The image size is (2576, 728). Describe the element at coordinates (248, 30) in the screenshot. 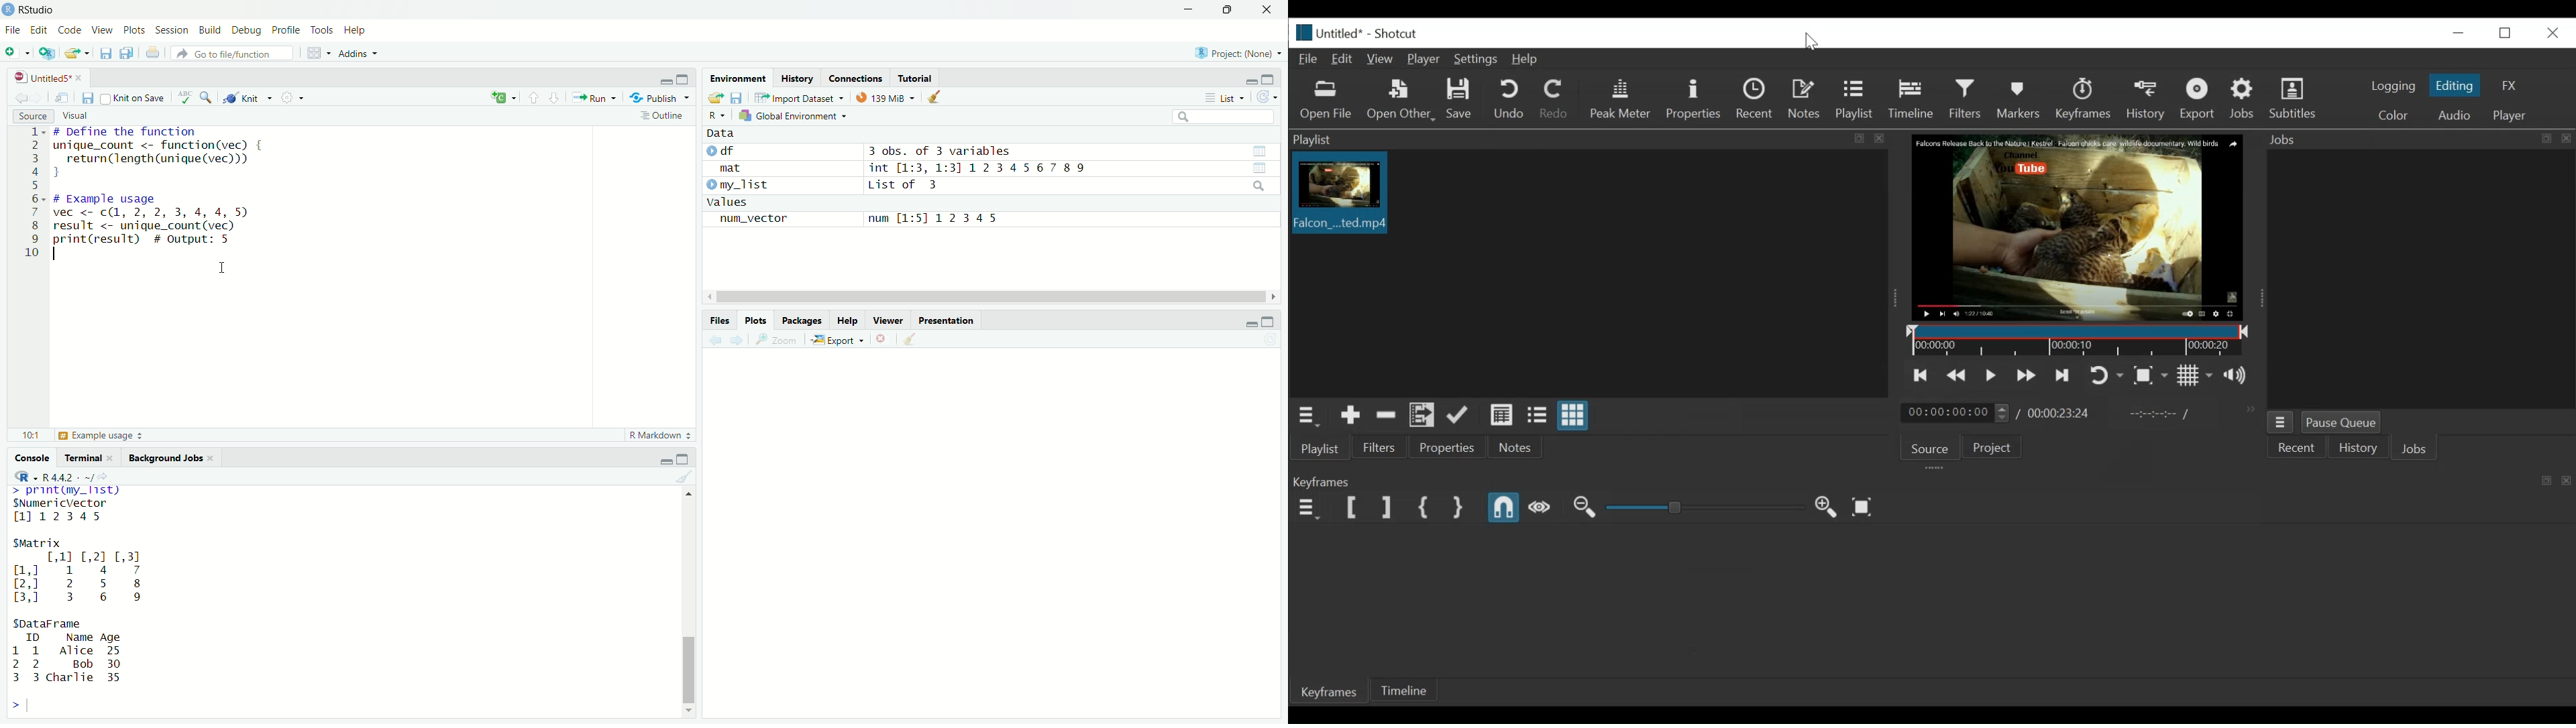

I see `Debug` at that location.